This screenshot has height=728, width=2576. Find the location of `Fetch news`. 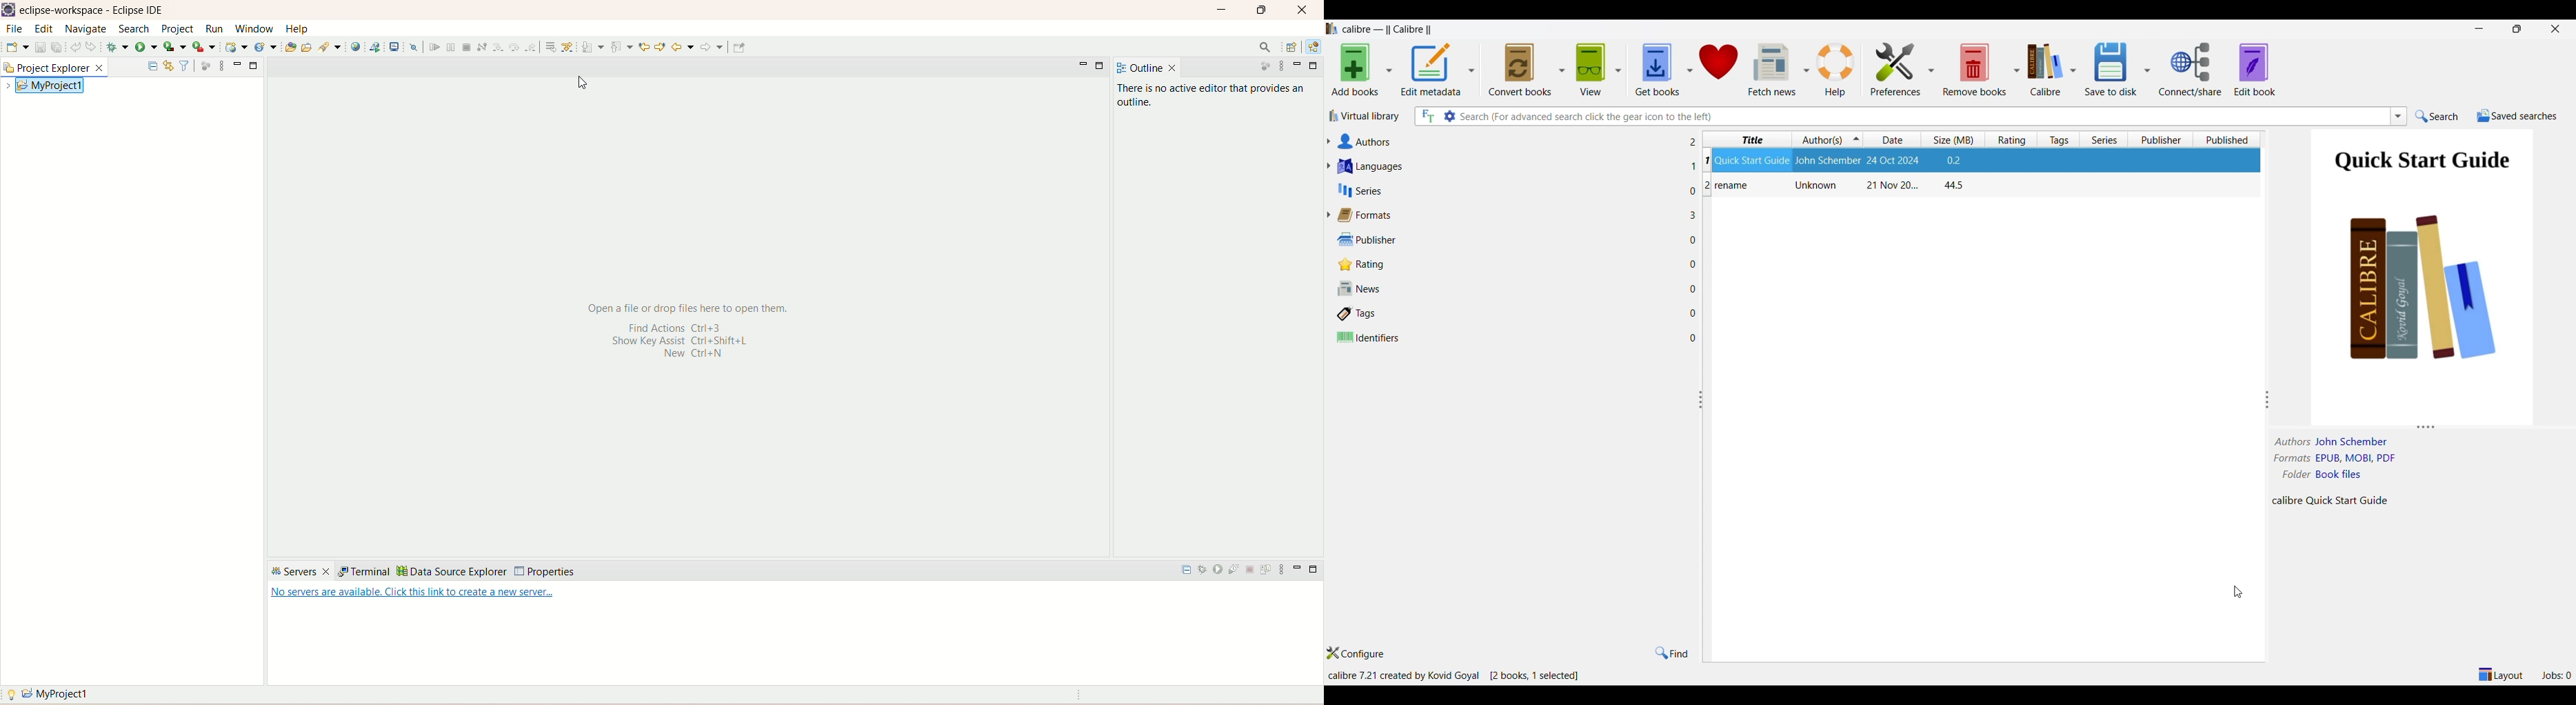

Fetch news is located at coordinates (1770, 70).